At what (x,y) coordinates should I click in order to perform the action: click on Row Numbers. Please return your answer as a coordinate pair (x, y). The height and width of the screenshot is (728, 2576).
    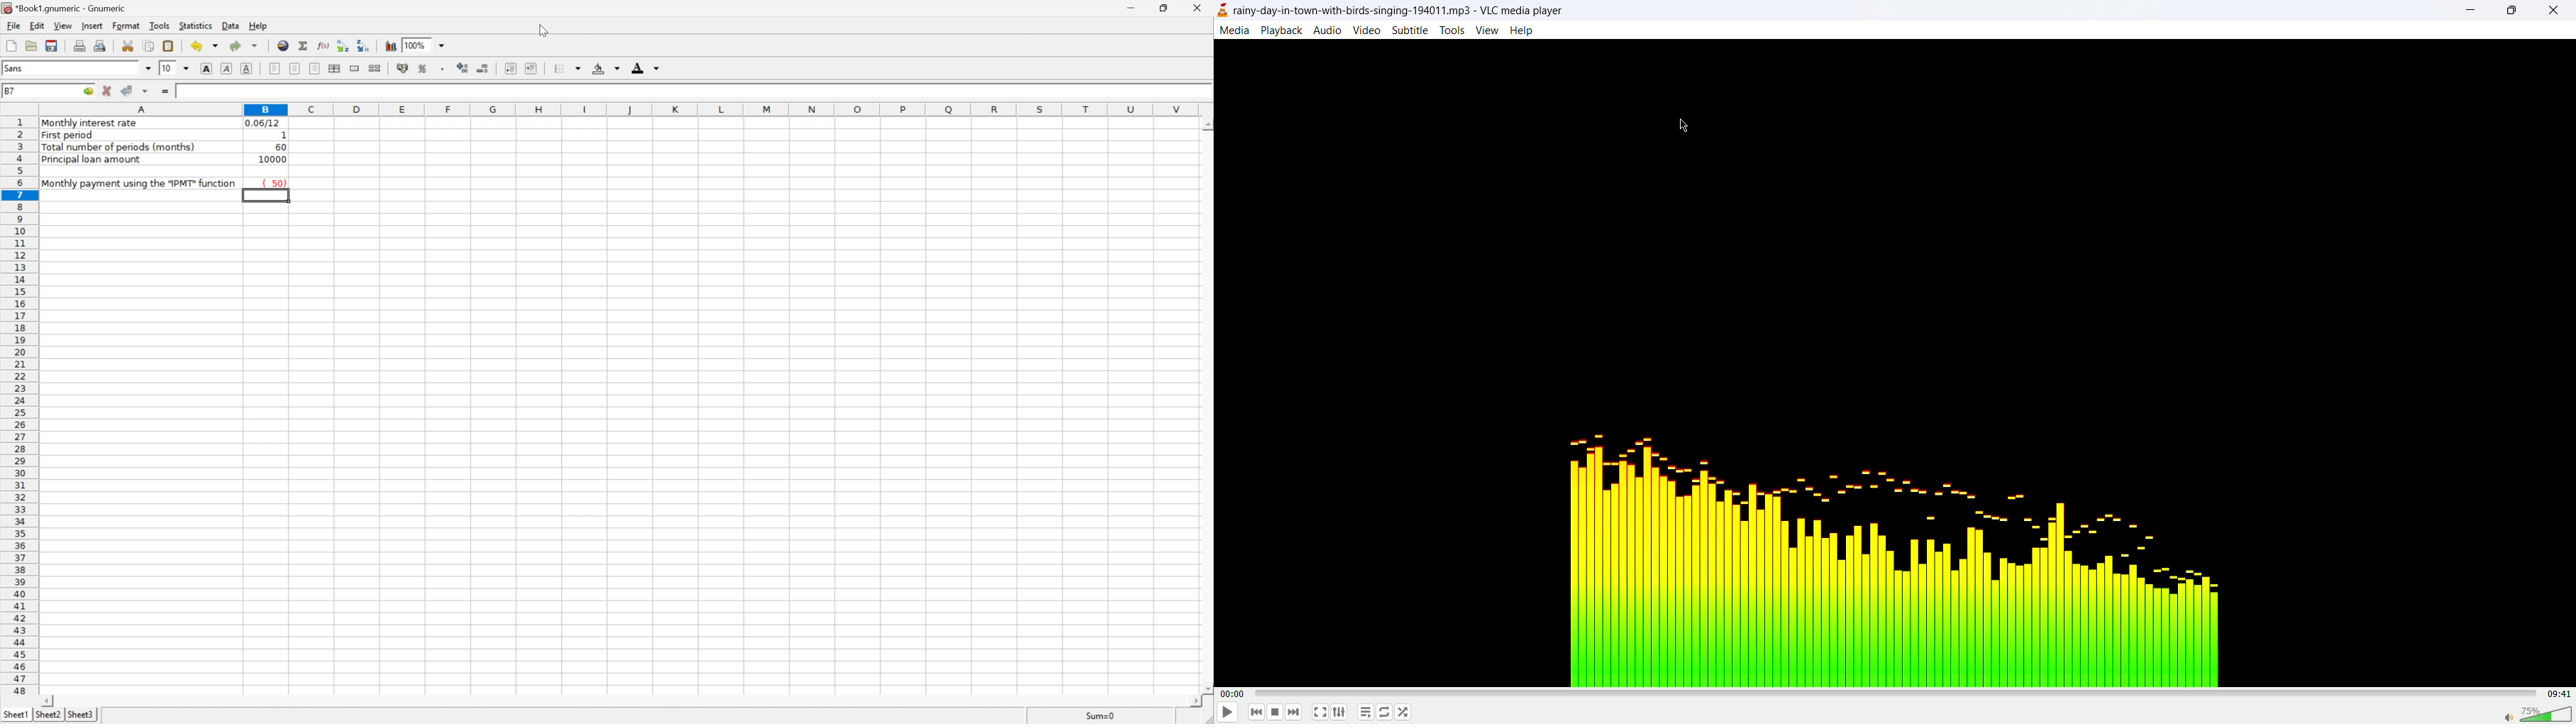
    Looking at the image, I should click on (20, 408).